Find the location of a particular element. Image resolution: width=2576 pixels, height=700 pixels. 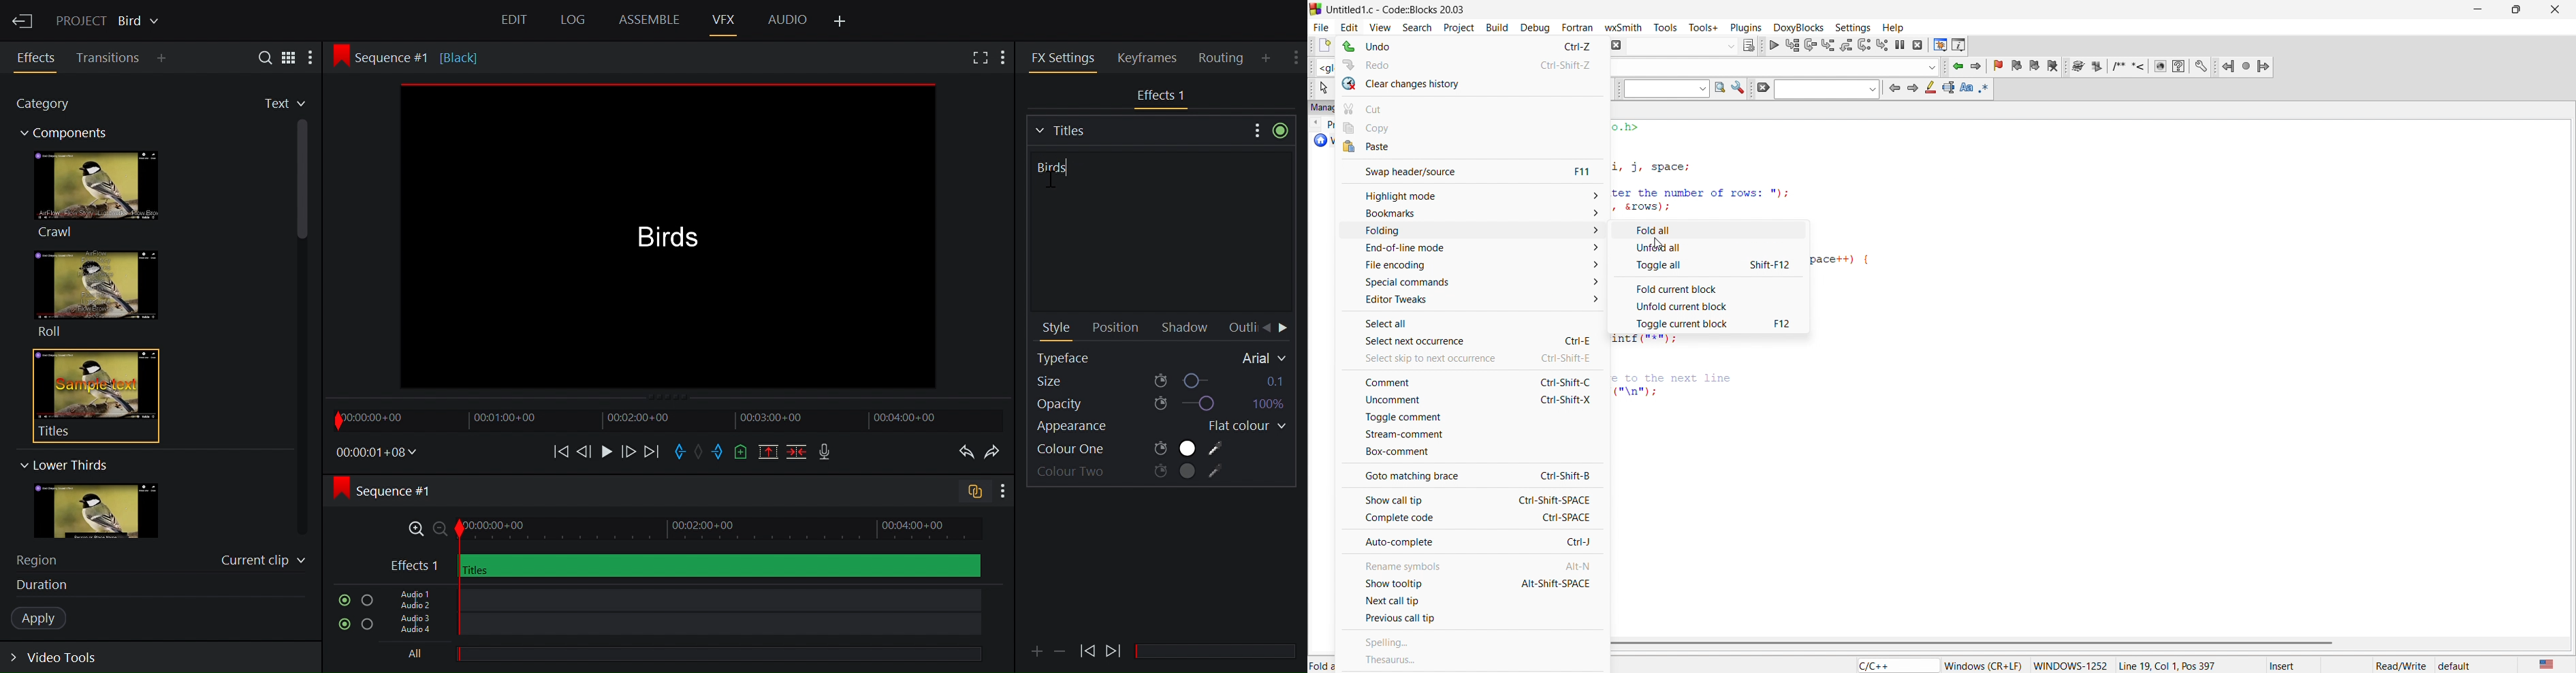

select next occurence is located at coordinates (1471, 340).